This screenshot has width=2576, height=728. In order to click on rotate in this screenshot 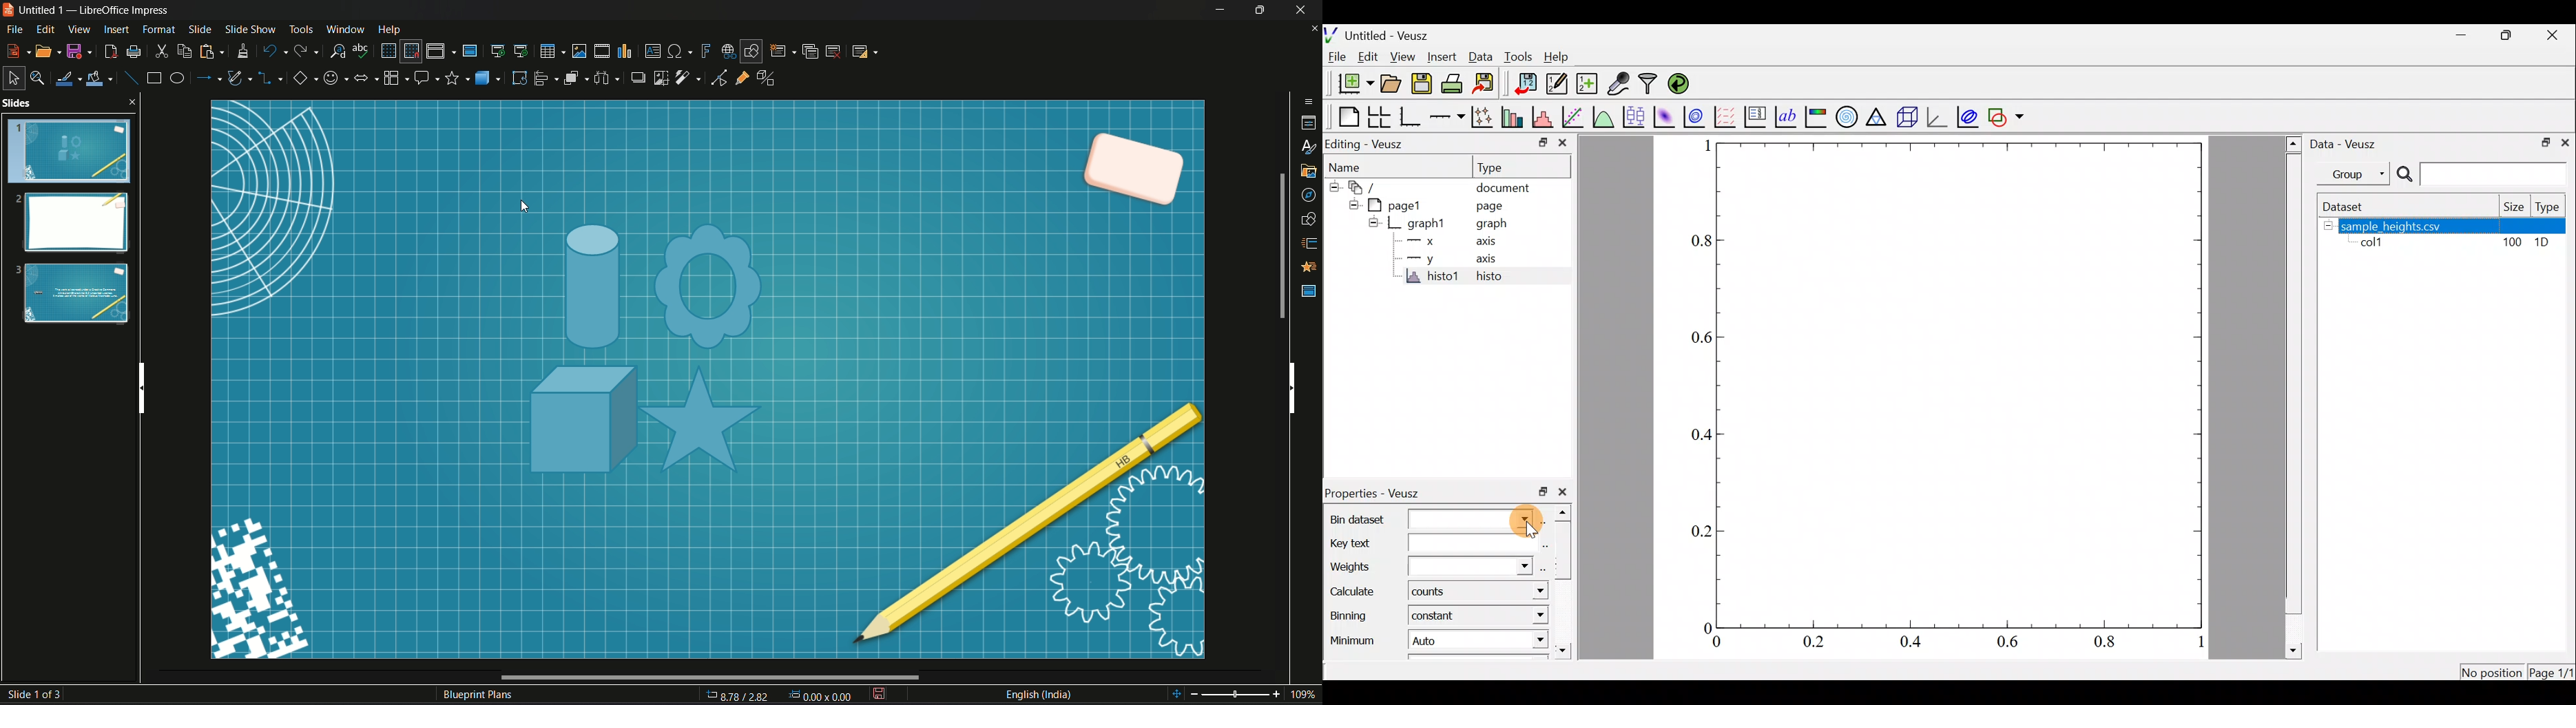, I will do `click(519, 78)`.